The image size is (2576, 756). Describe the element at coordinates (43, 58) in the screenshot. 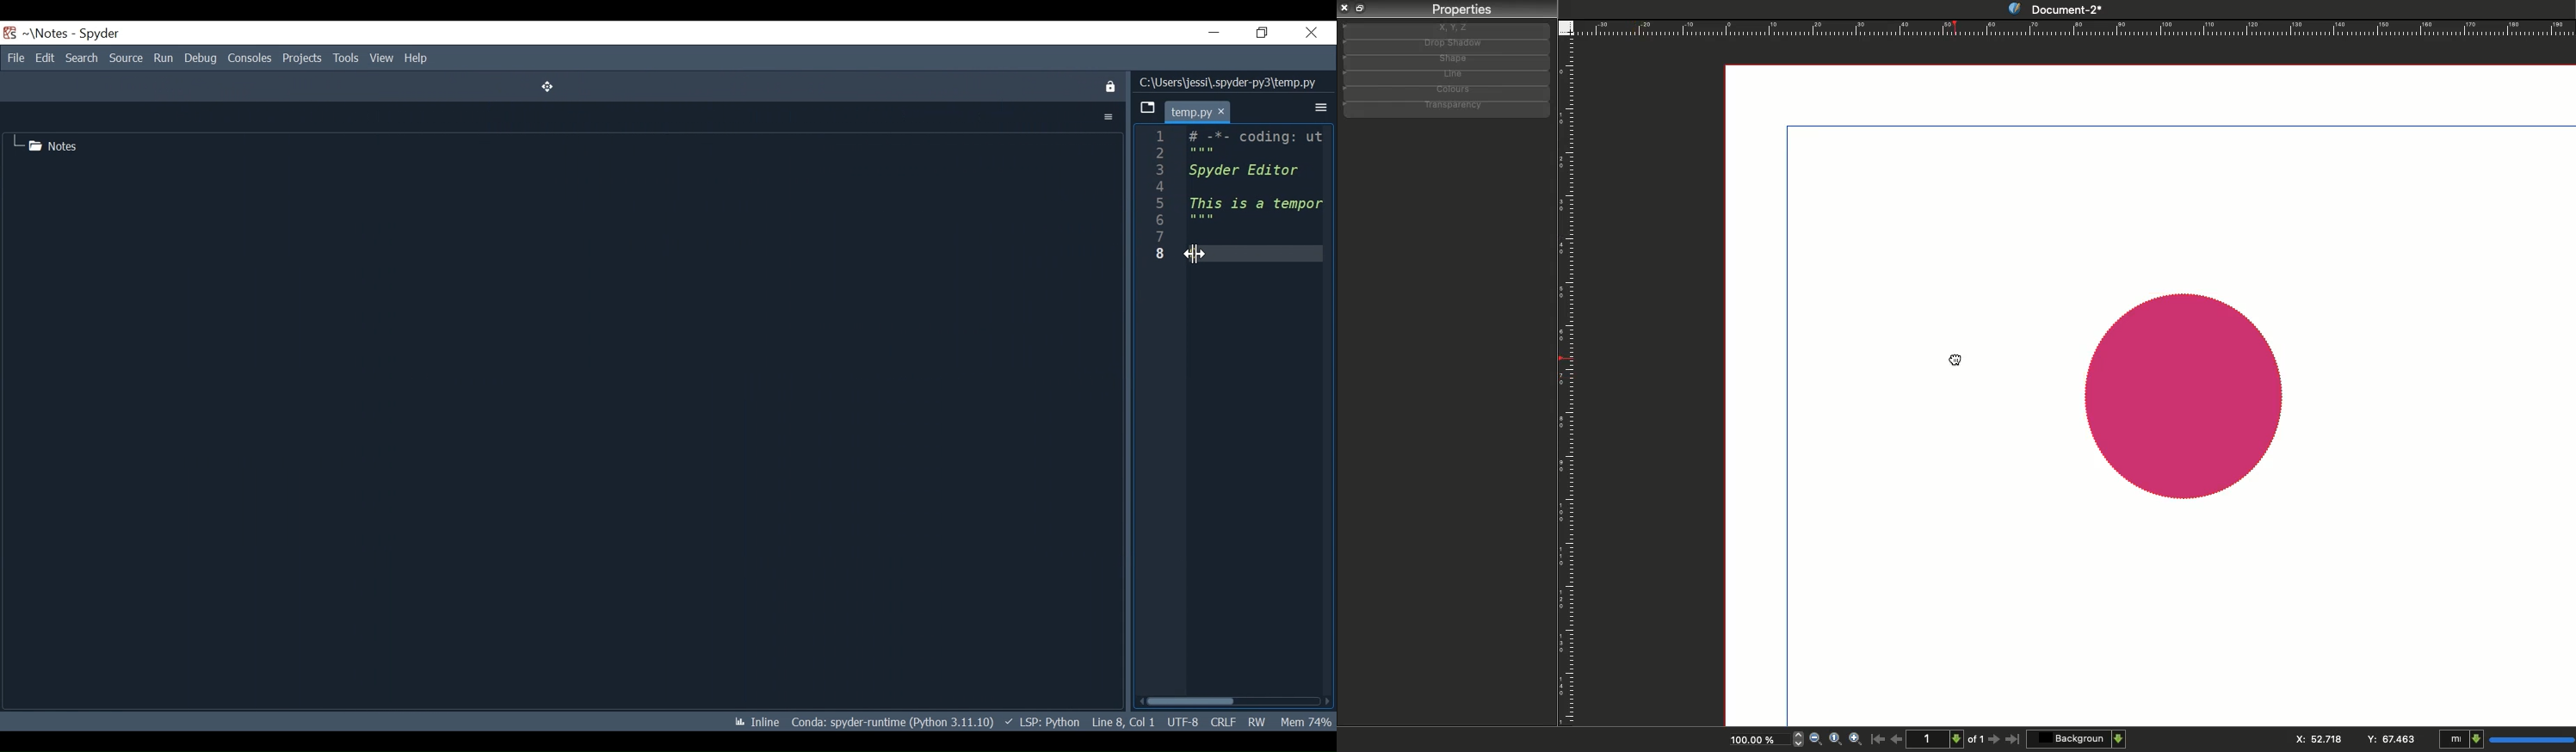

I see `Edit` at that location.